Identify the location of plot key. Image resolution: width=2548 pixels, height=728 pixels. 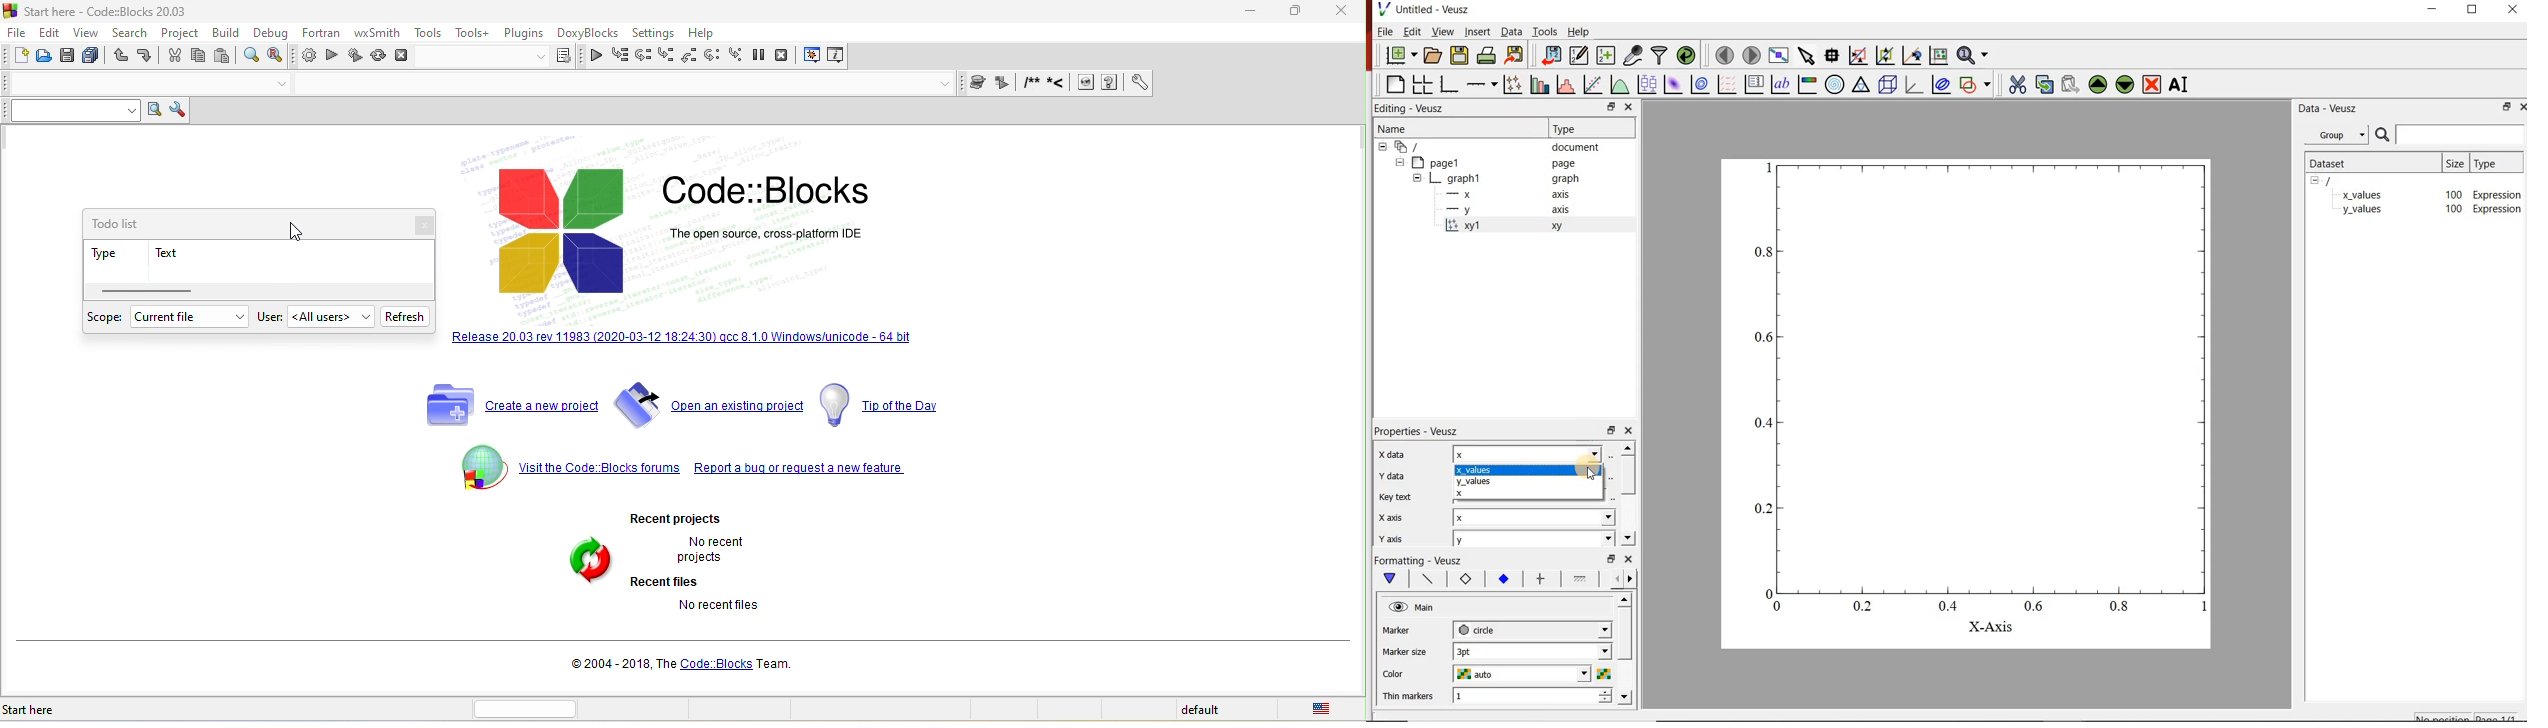
(1755, 84).